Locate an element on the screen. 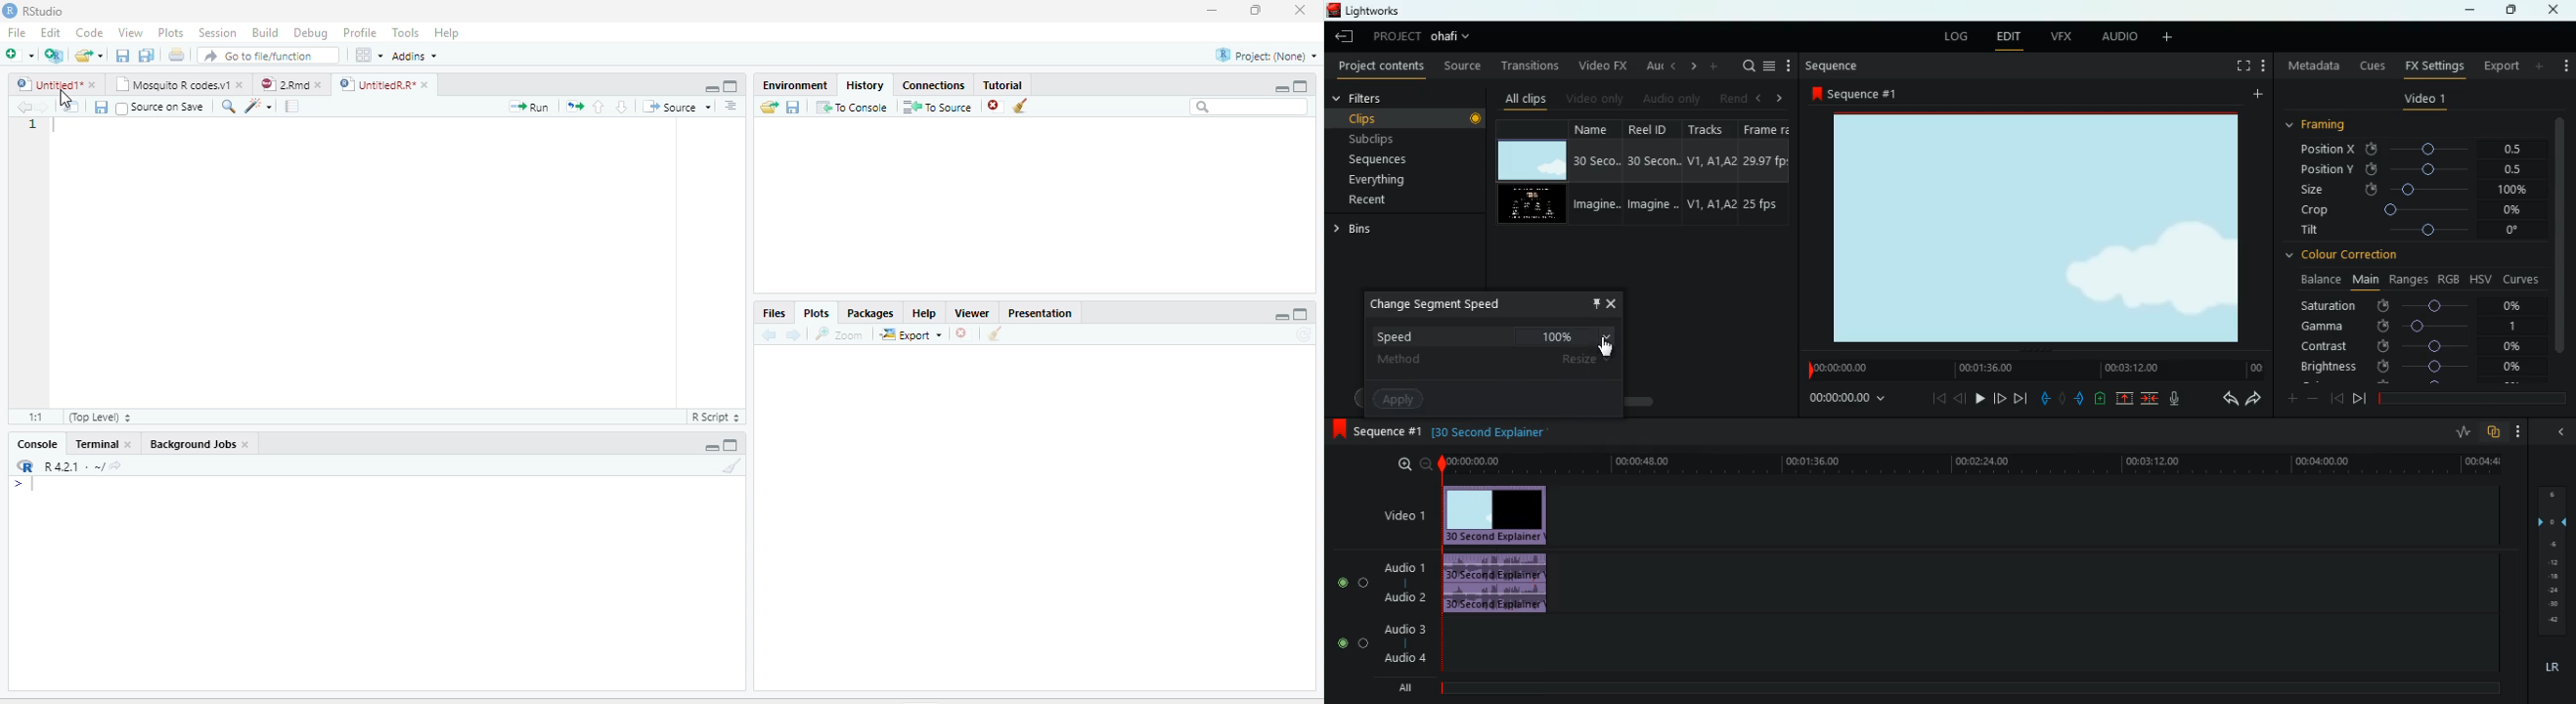 The height and width of the screenshot is (728, 2576). Remove the selected history entries is located at coordinates (995, 106).